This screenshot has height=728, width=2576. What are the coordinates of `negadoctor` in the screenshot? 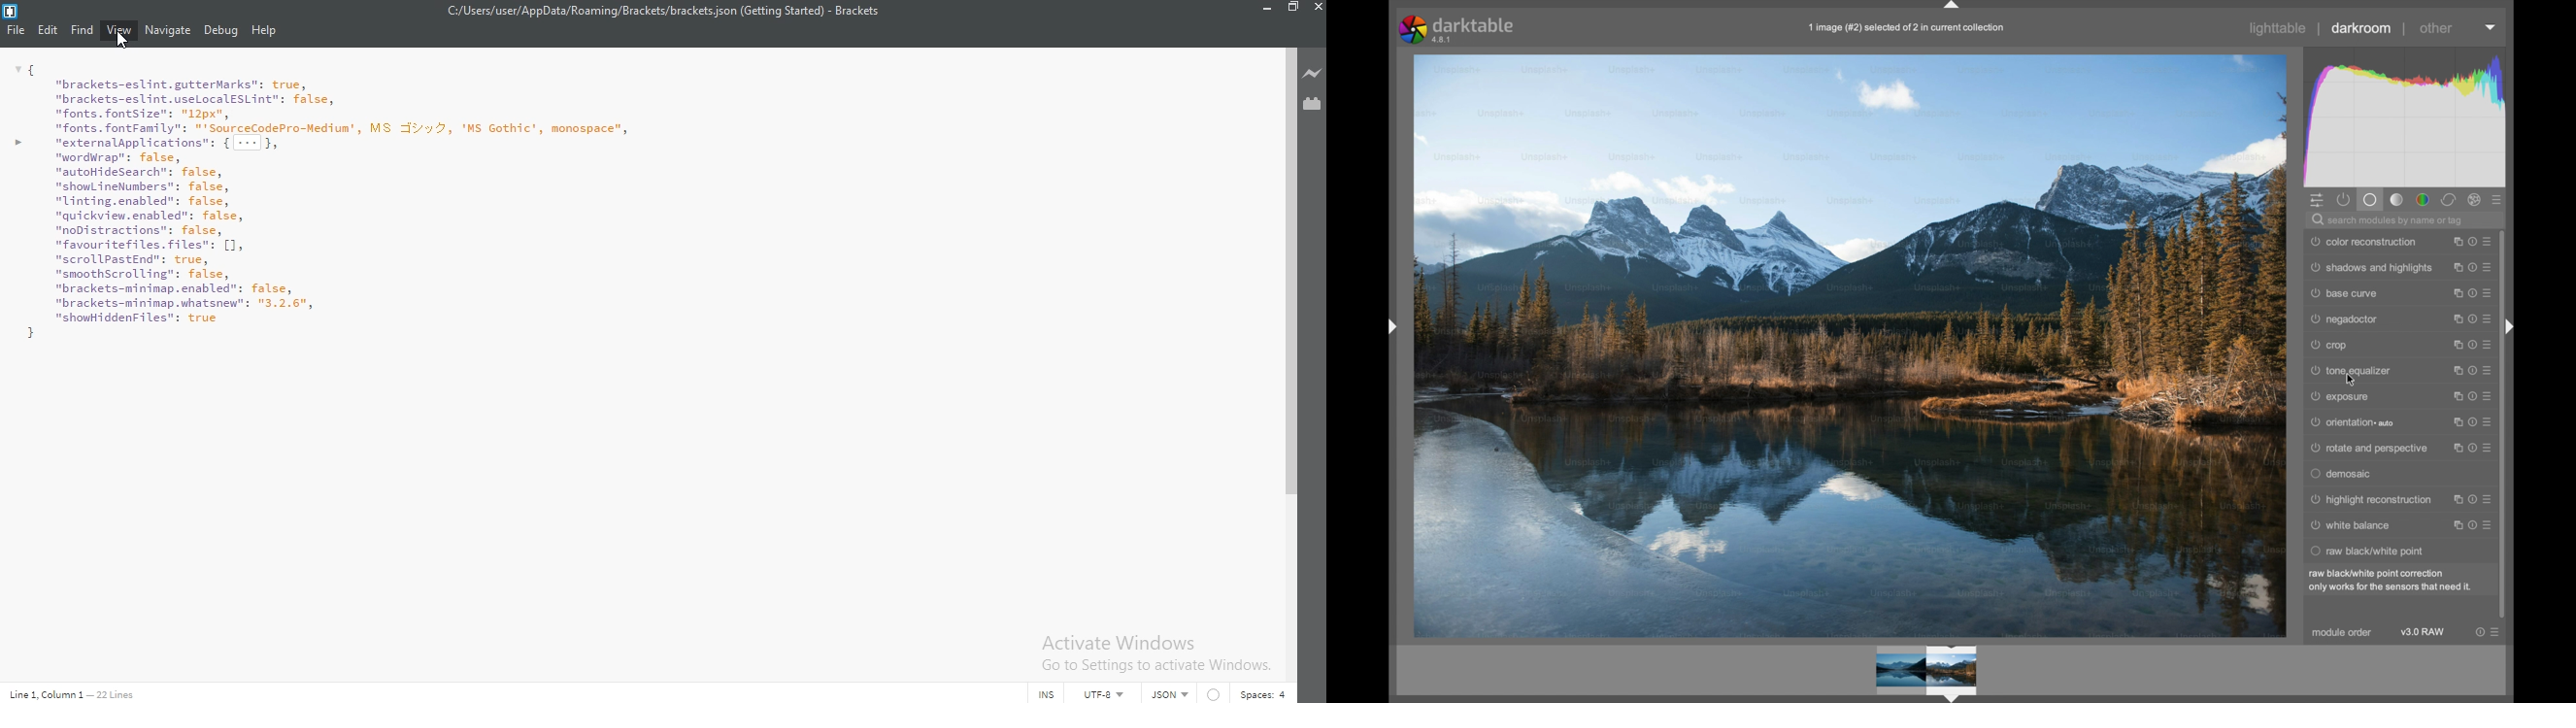 It's located at (2344, 319).